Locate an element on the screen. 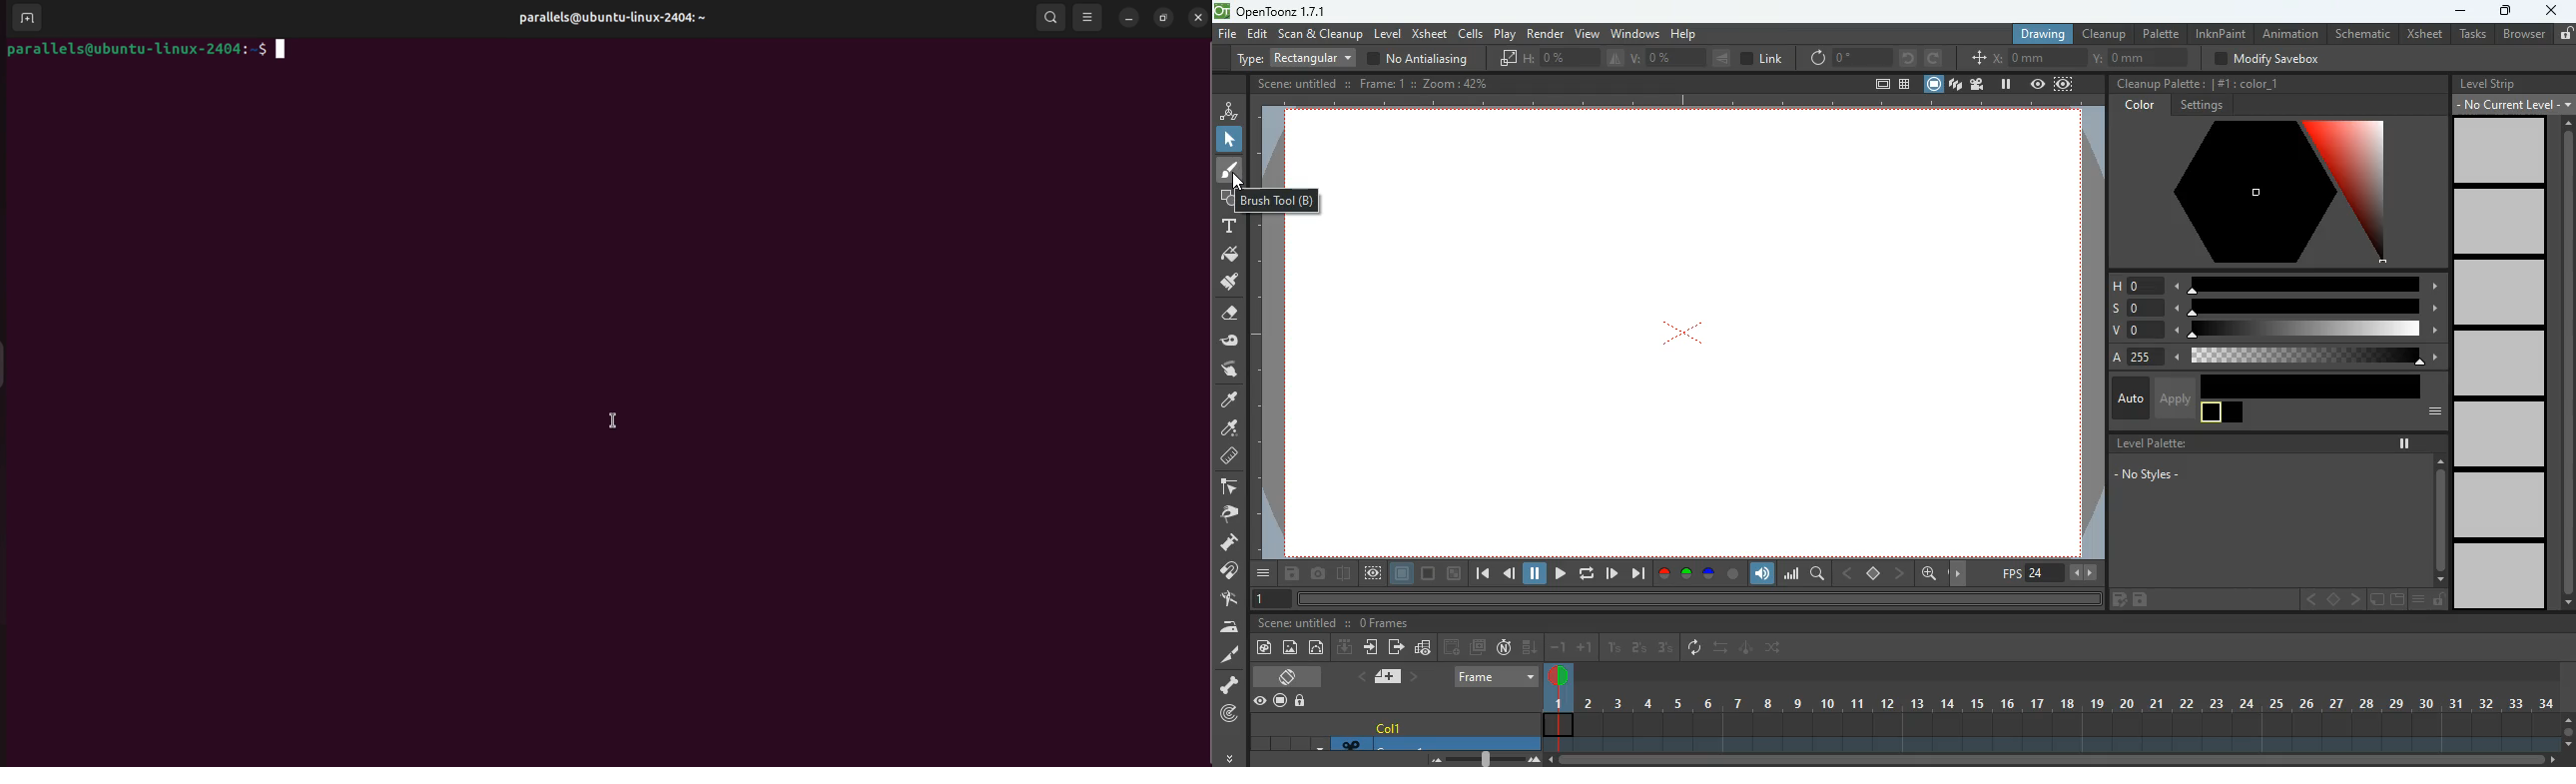 Image resolution: width=2576 pixels, height=784 pixels. pump is located at coordinates (1229, 543).